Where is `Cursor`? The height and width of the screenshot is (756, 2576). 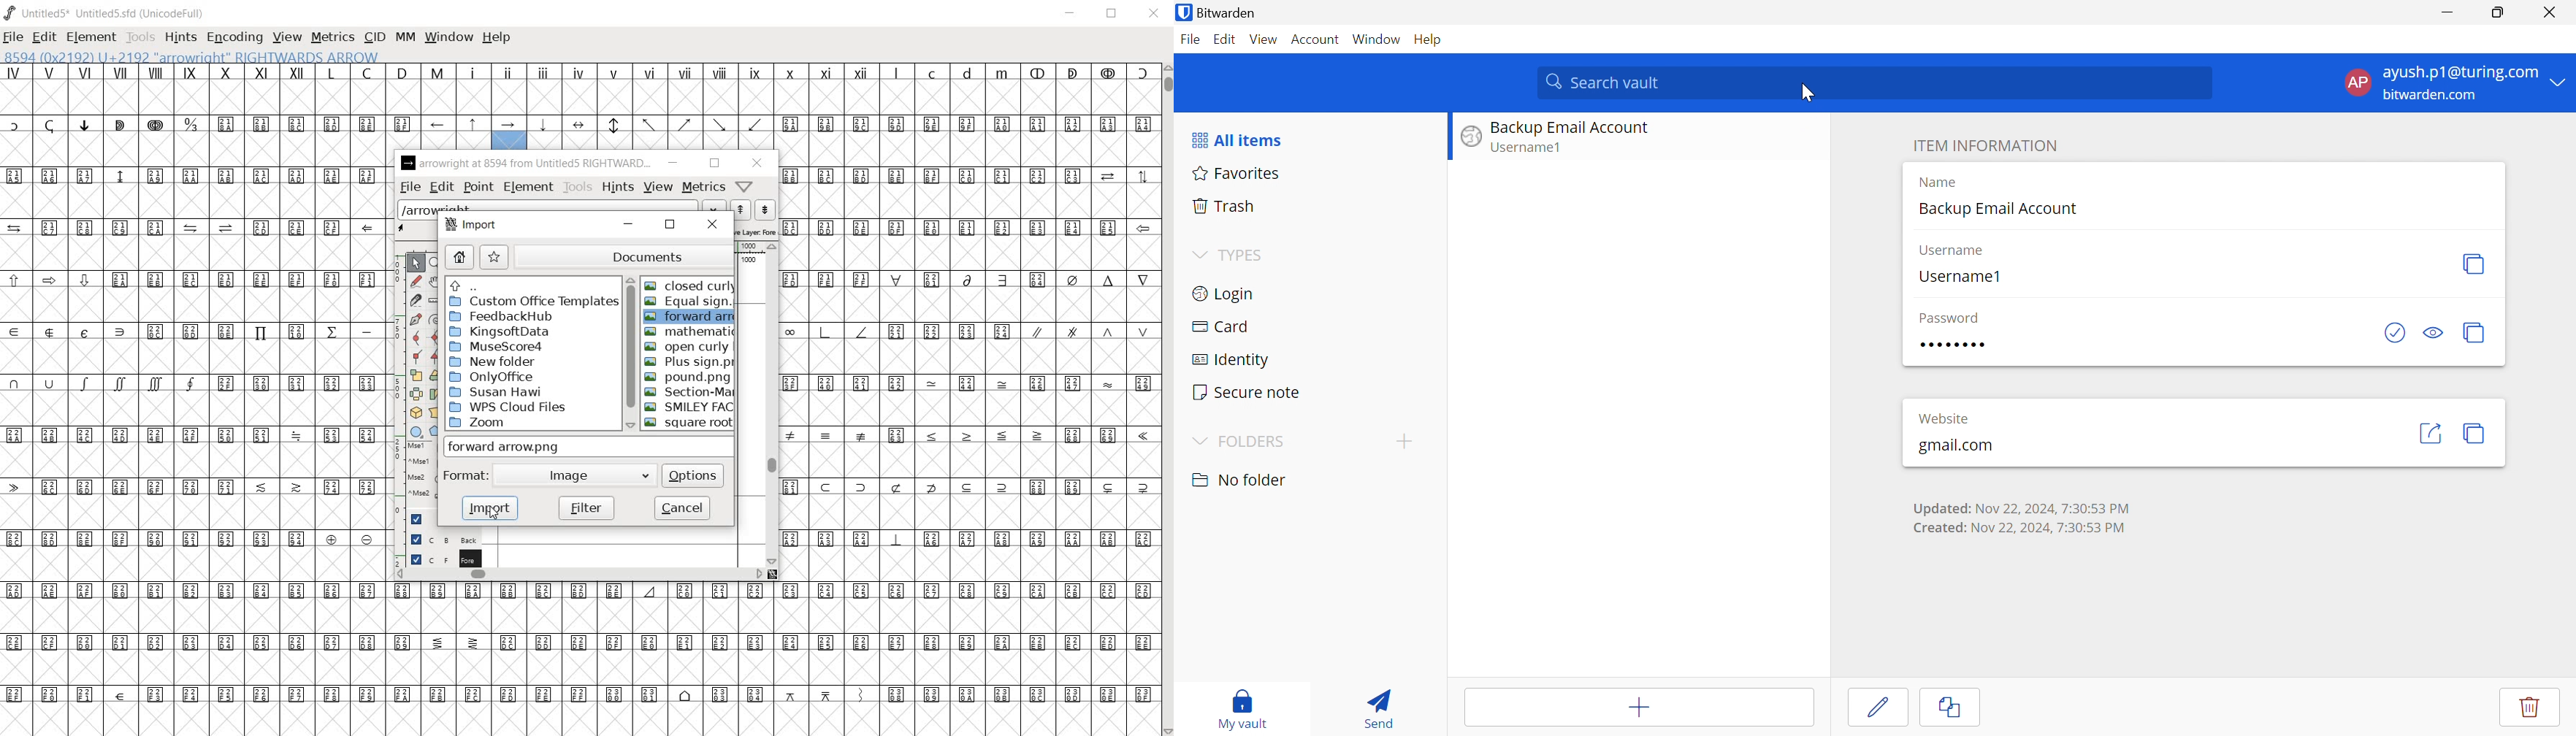
Cursor is located at coordinates (1805, 93).